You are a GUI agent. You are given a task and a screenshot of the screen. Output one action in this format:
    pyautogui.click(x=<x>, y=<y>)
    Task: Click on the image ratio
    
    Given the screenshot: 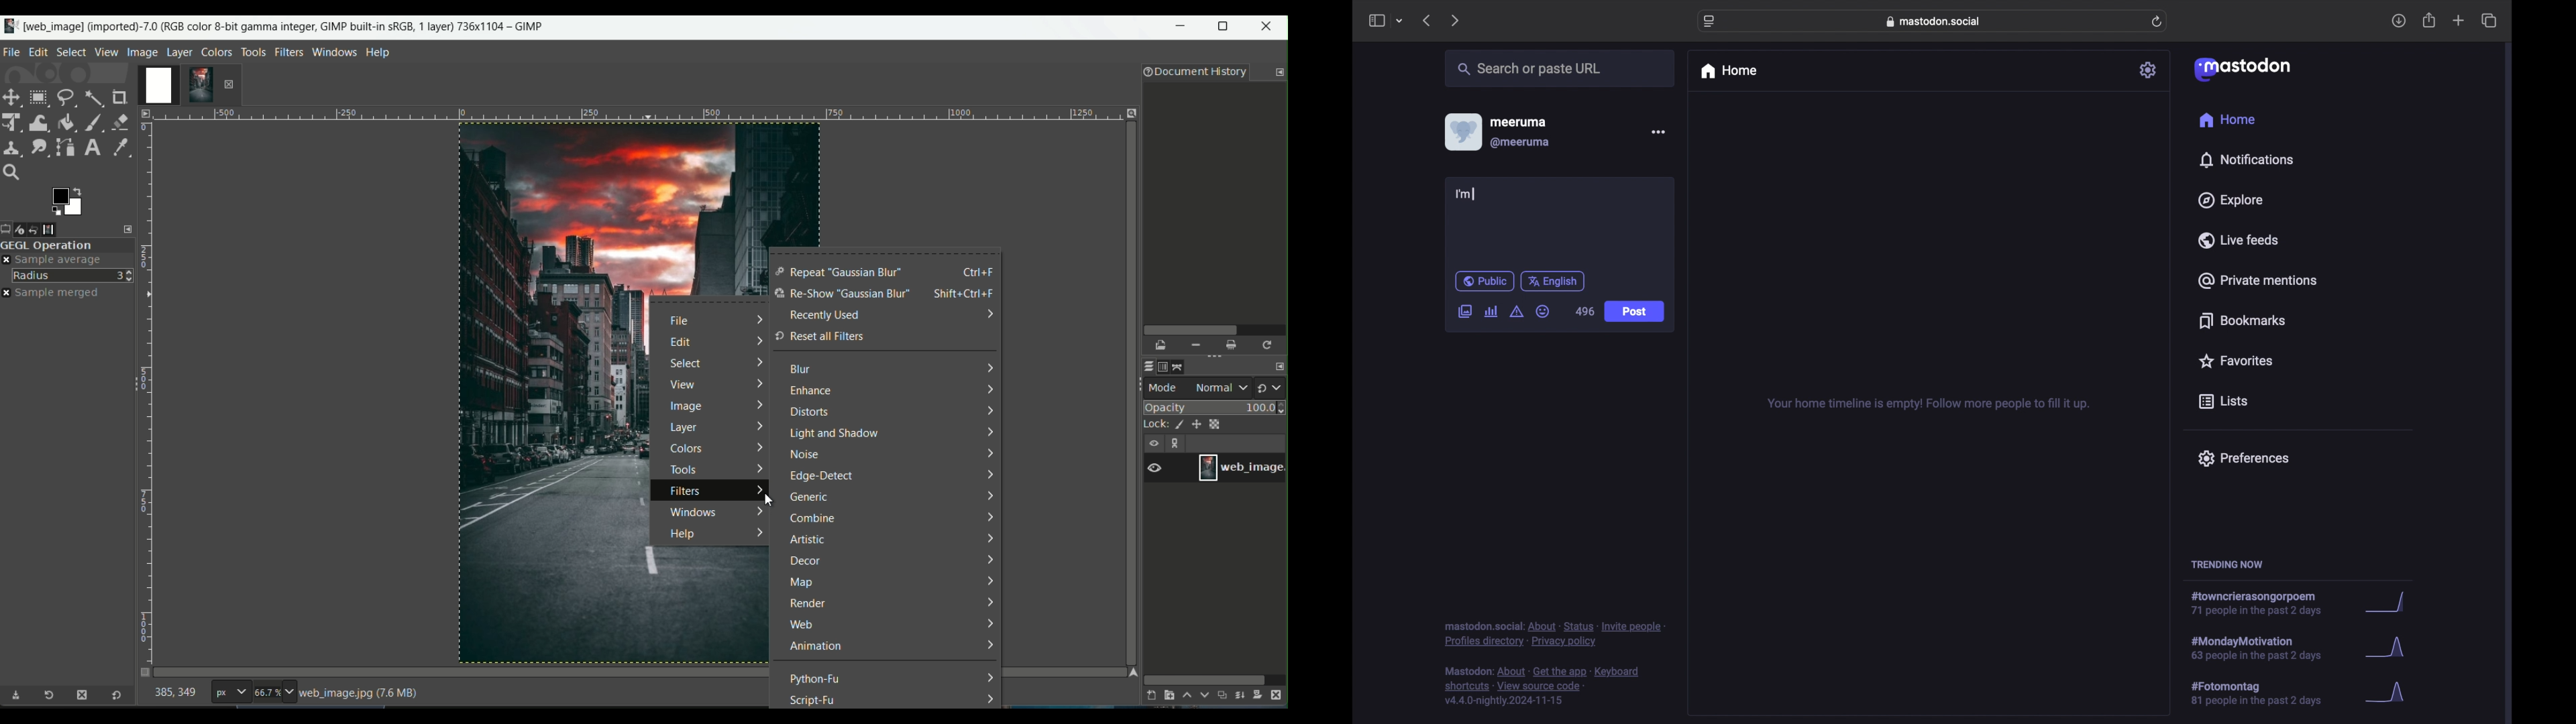 What is the action you would take?
    pyautogui.click(x=273, y=694)
    